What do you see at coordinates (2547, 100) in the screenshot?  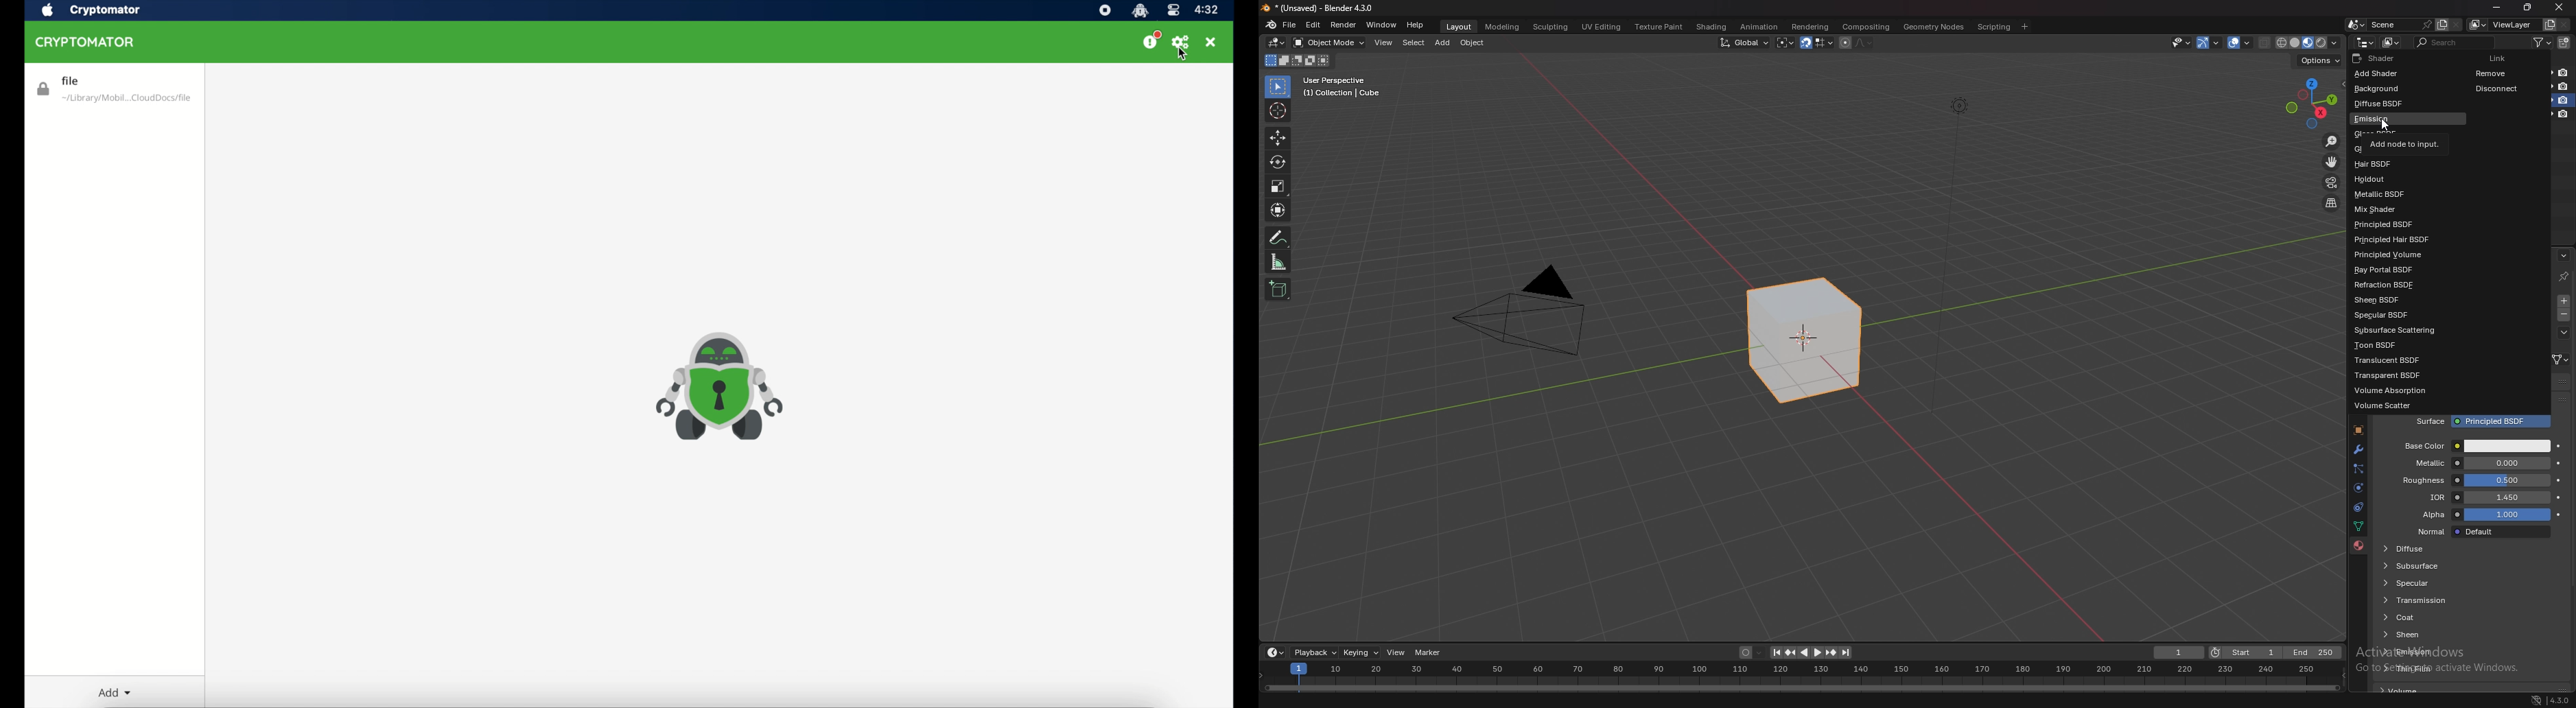 I see `hide in viewport` at bounding box center [2547, 100].